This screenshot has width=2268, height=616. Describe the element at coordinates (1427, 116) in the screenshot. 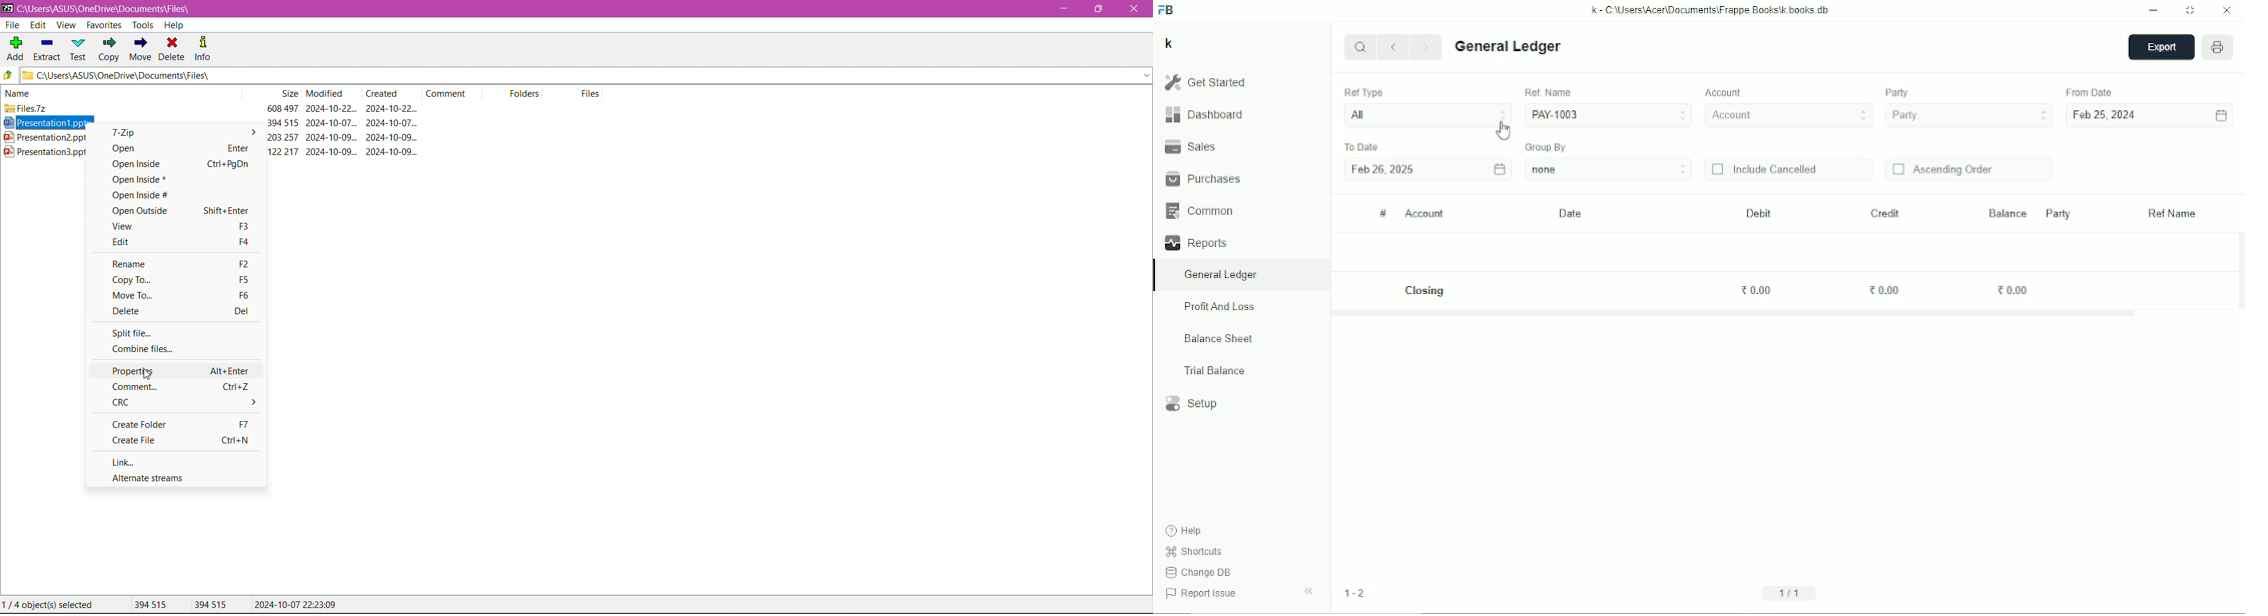

I see `All` at that location.